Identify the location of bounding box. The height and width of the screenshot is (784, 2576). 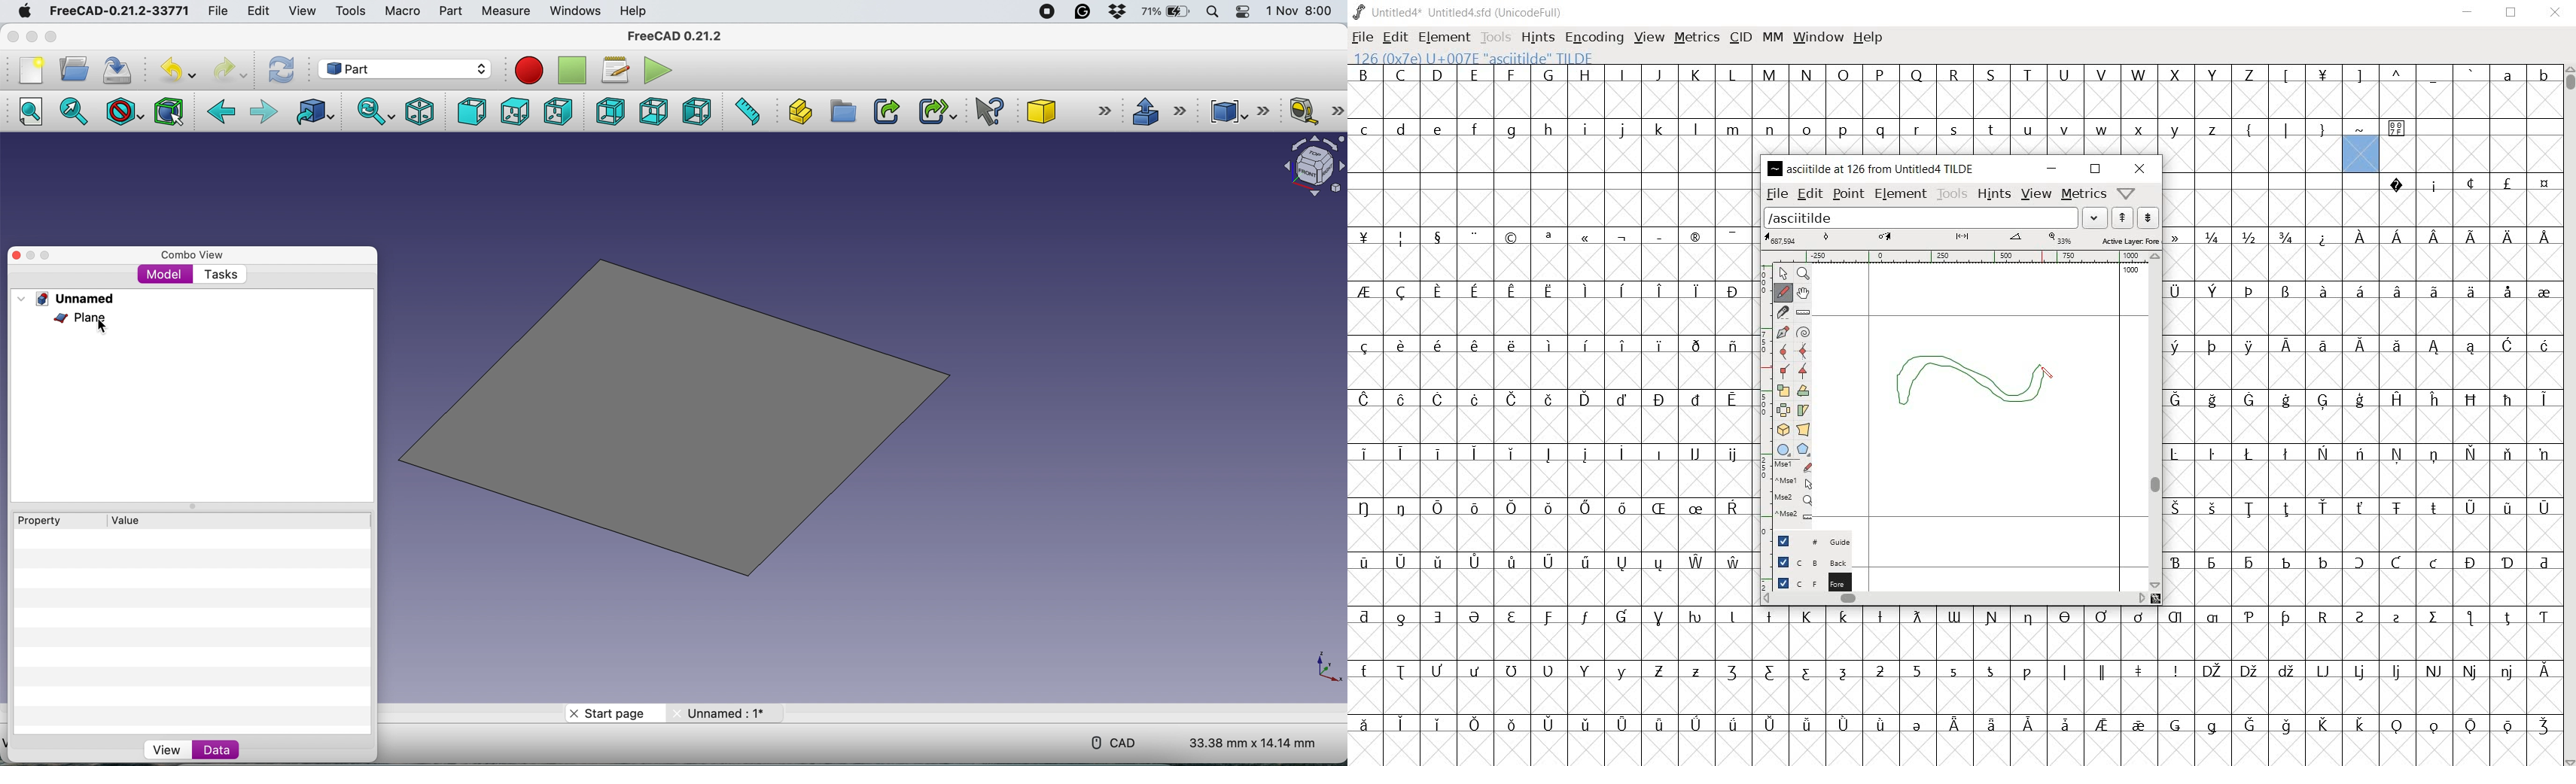
(169, 111).